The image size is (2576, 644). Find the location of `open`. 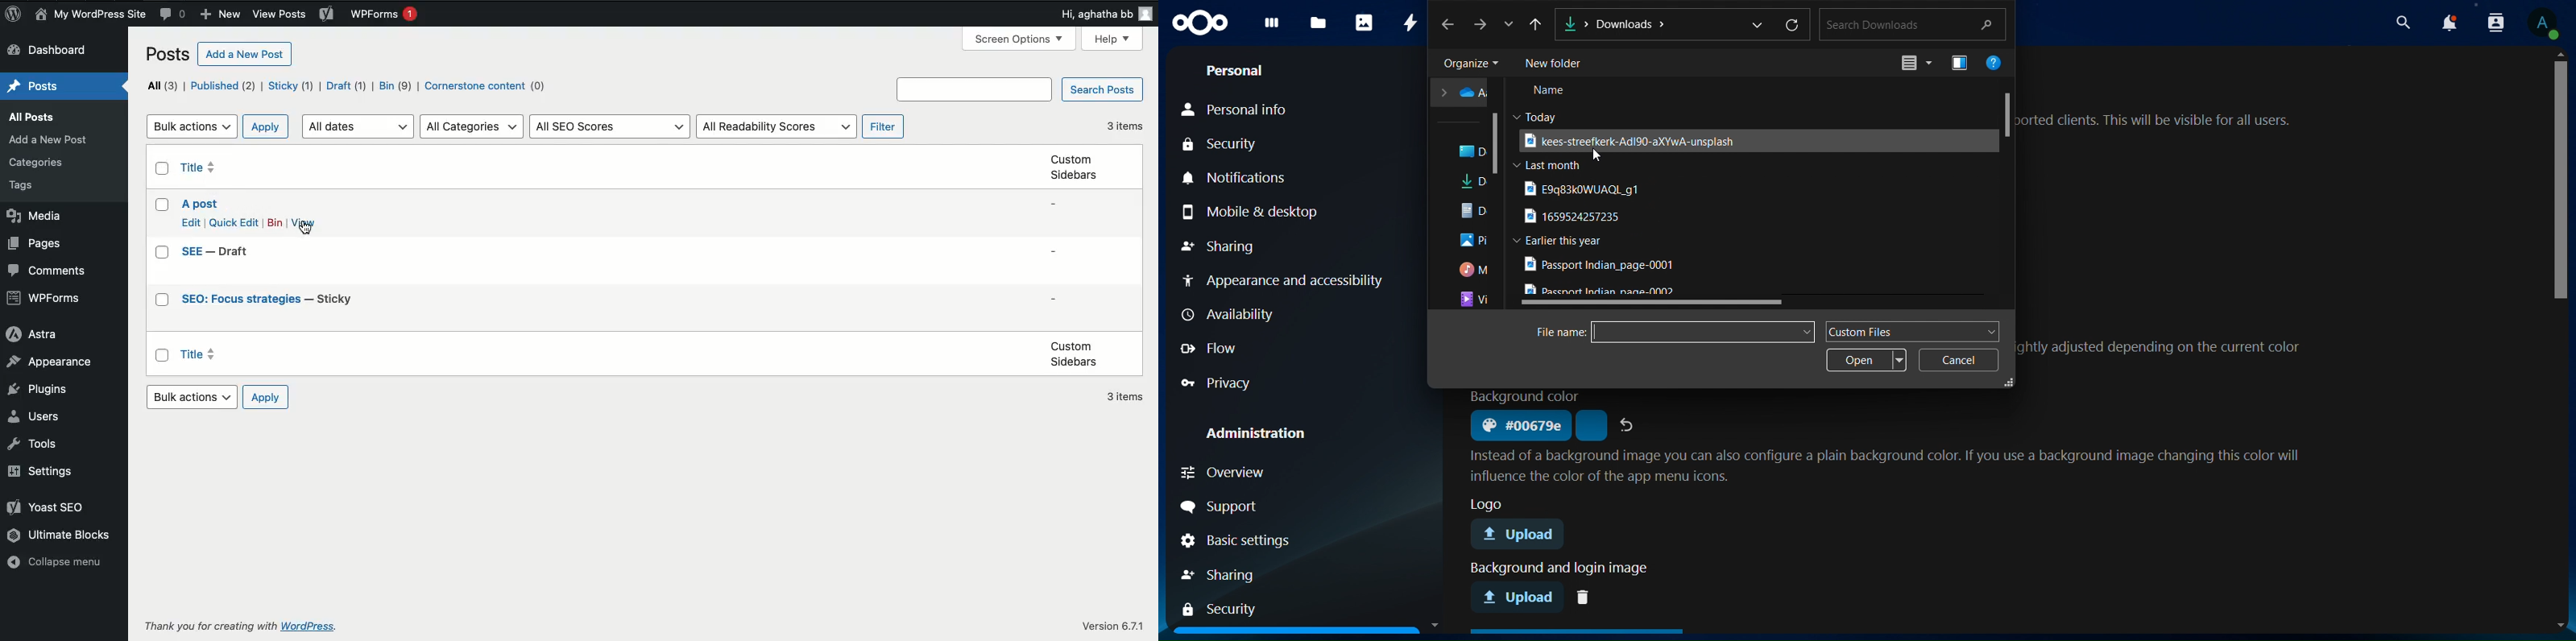

open is located at coordinates (1869, 360).